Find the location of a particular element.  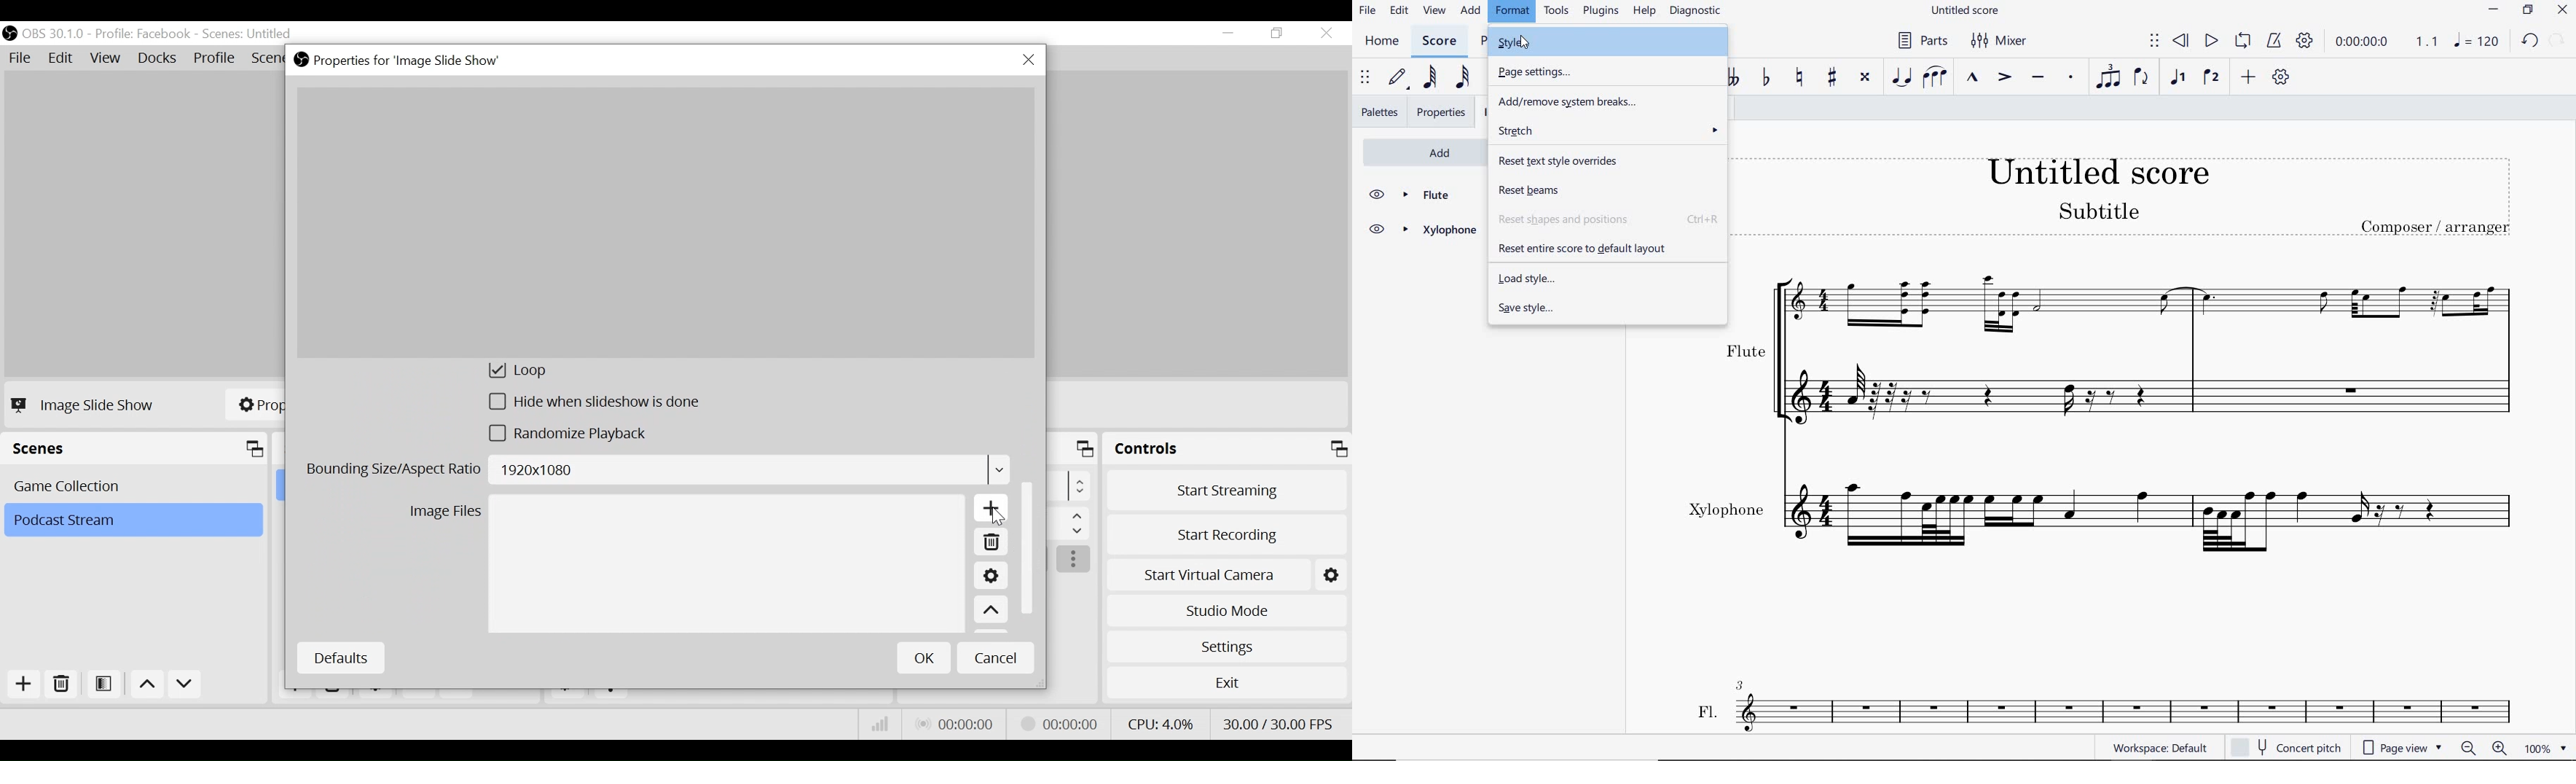

FLUTE is located at coordinates (2128, 346).